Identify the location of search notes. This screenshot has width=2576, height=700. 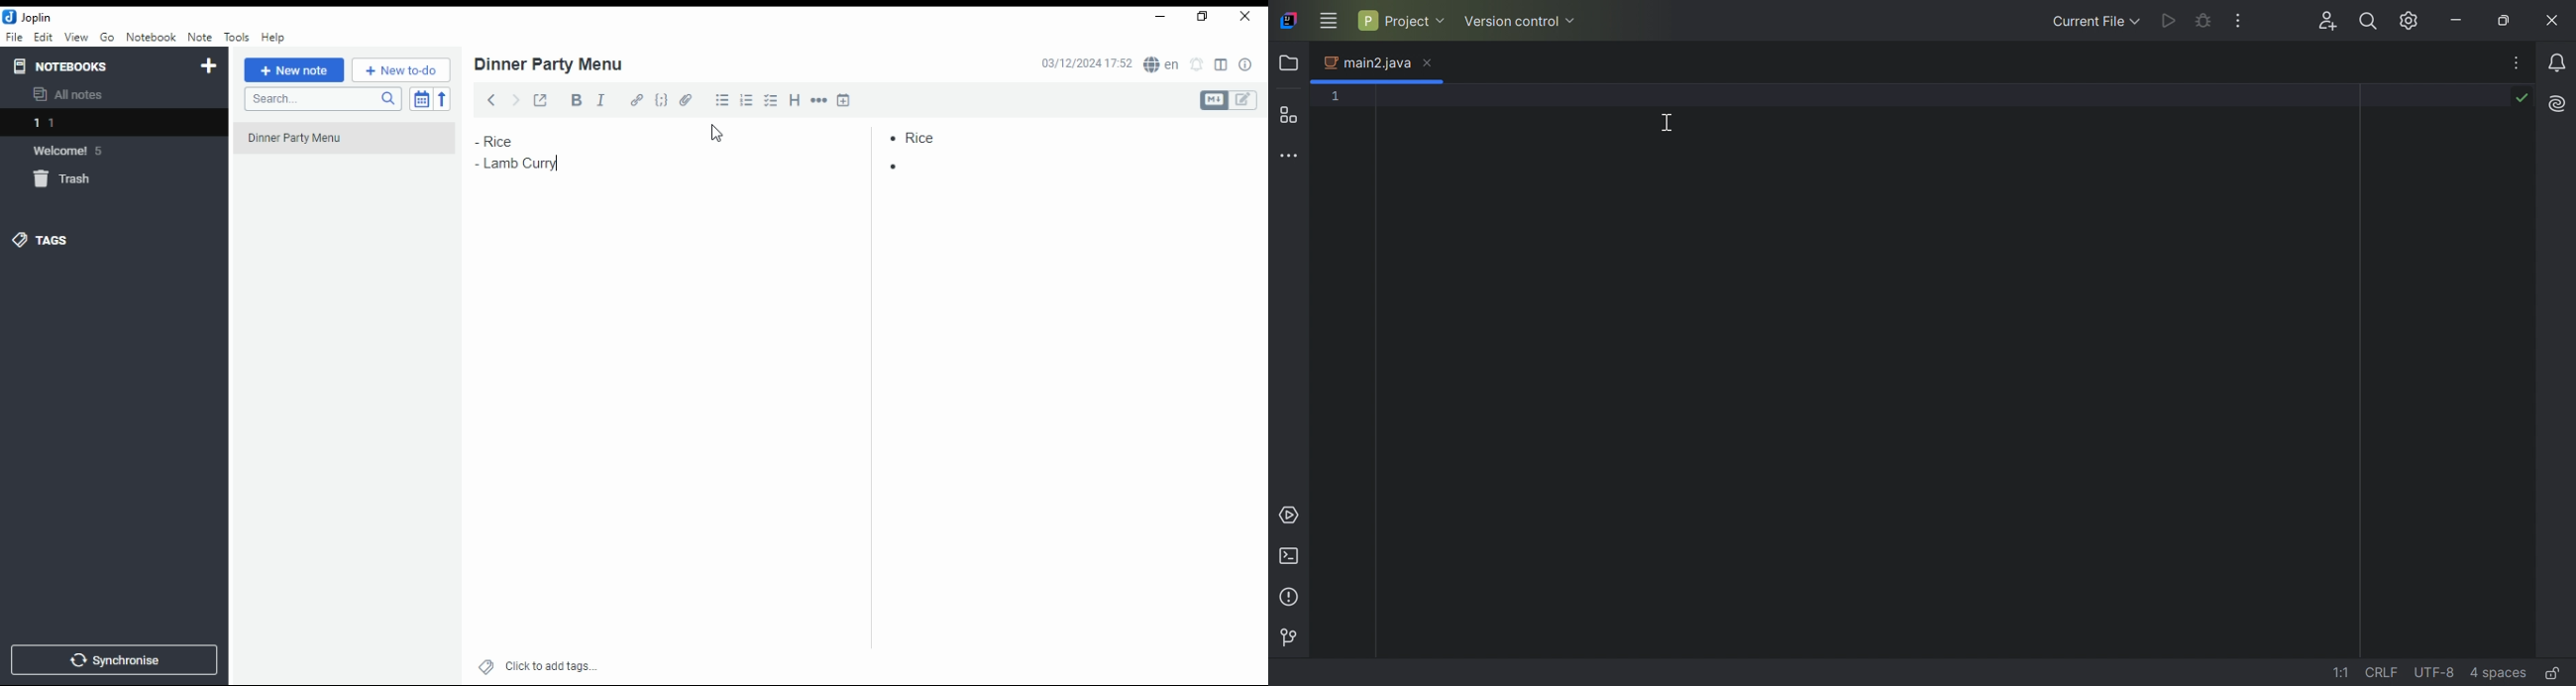
(321, 100).